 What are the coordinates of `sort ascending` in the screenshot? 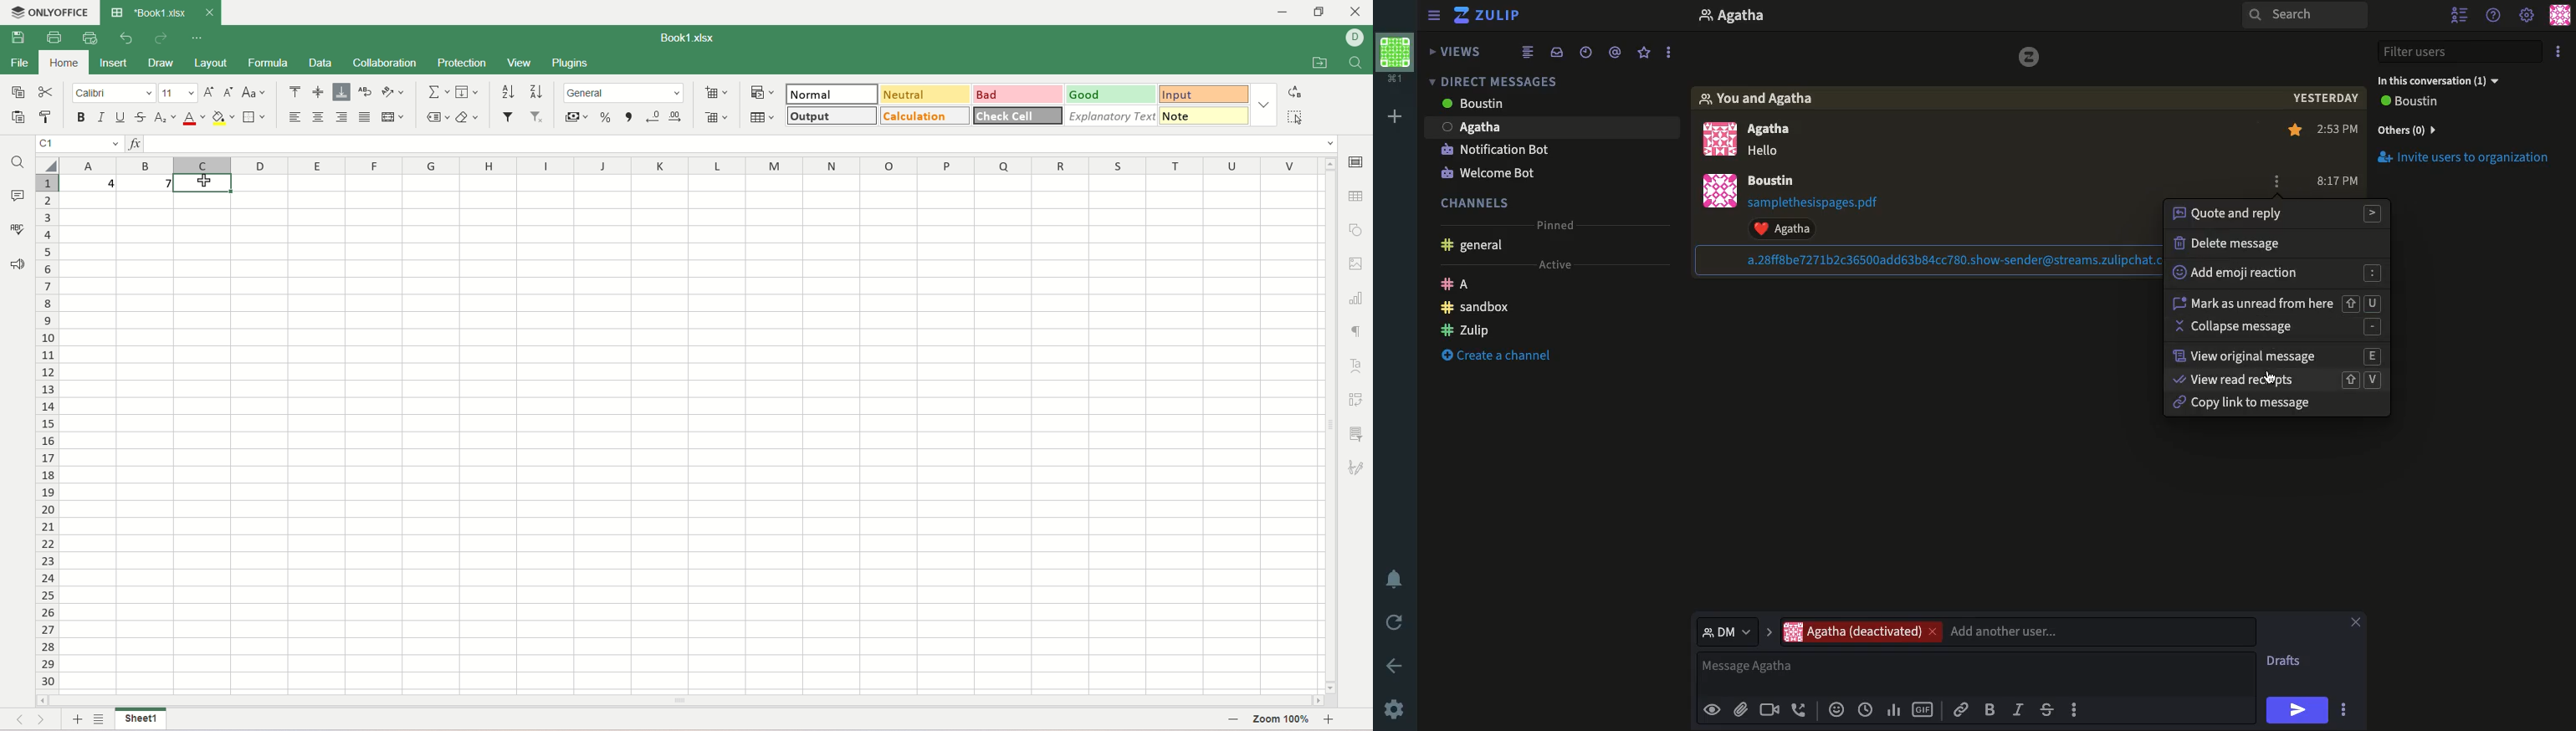 It's located at (507, 92).